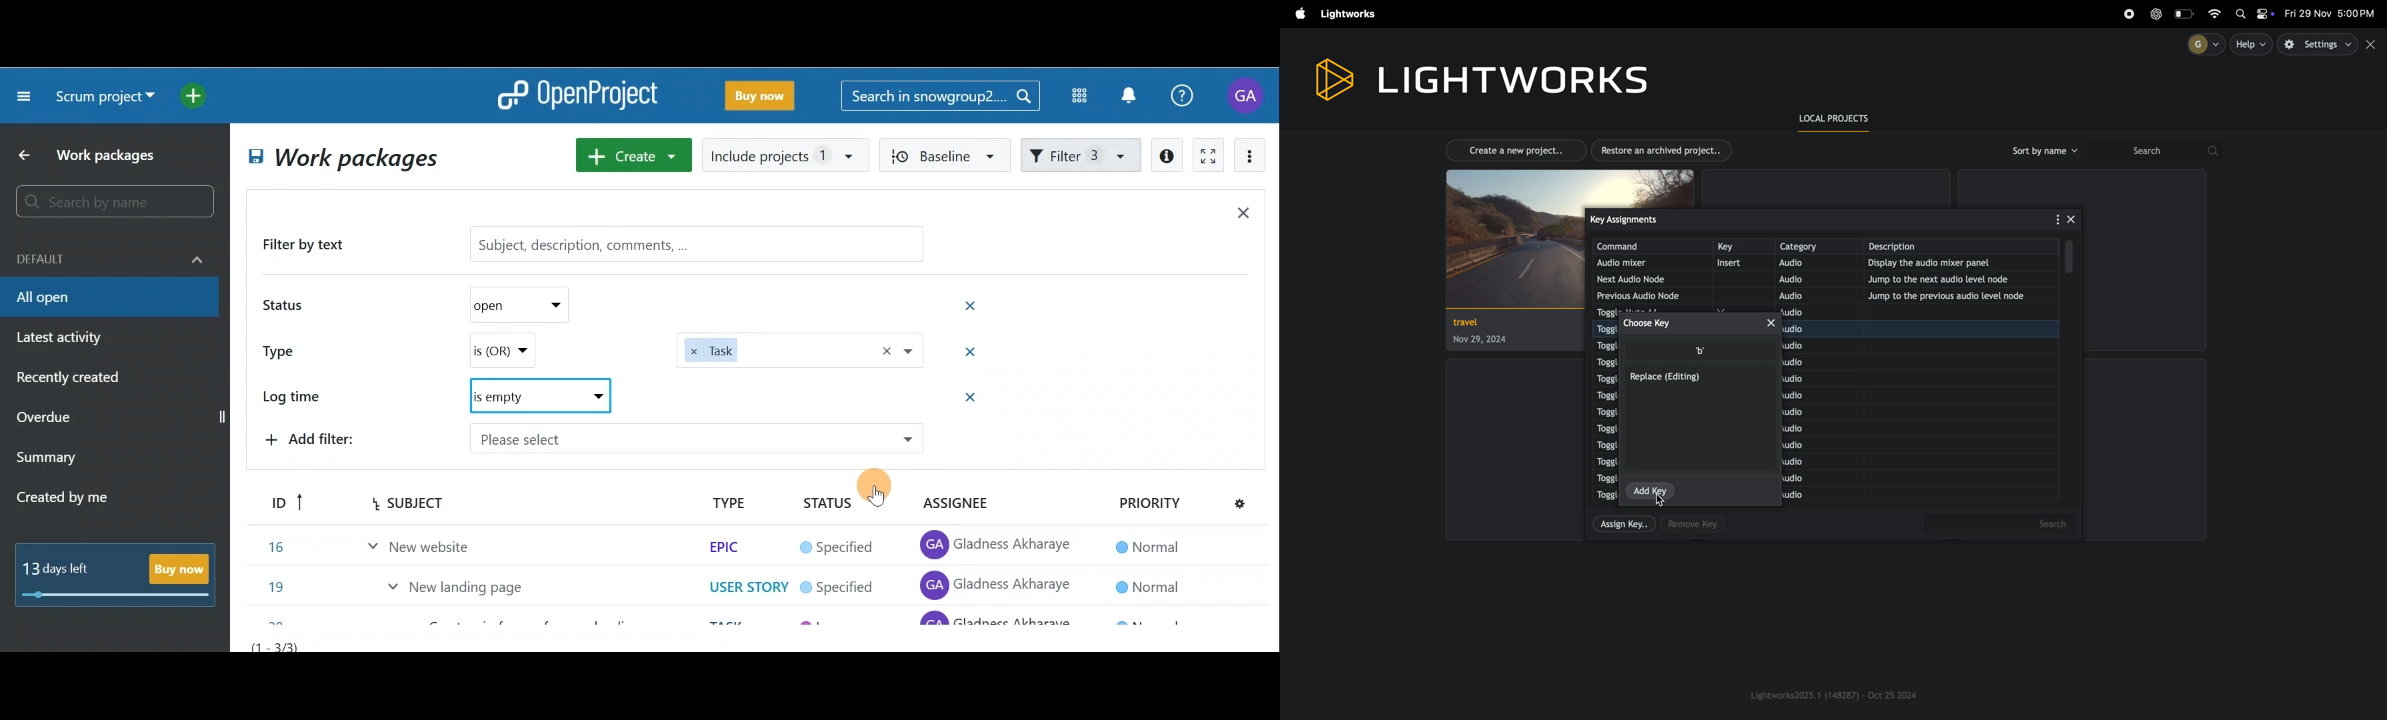  What do you see at coordinates (340, 160) in the screenshot?
I see `All open` at bounding box center [340, 160].